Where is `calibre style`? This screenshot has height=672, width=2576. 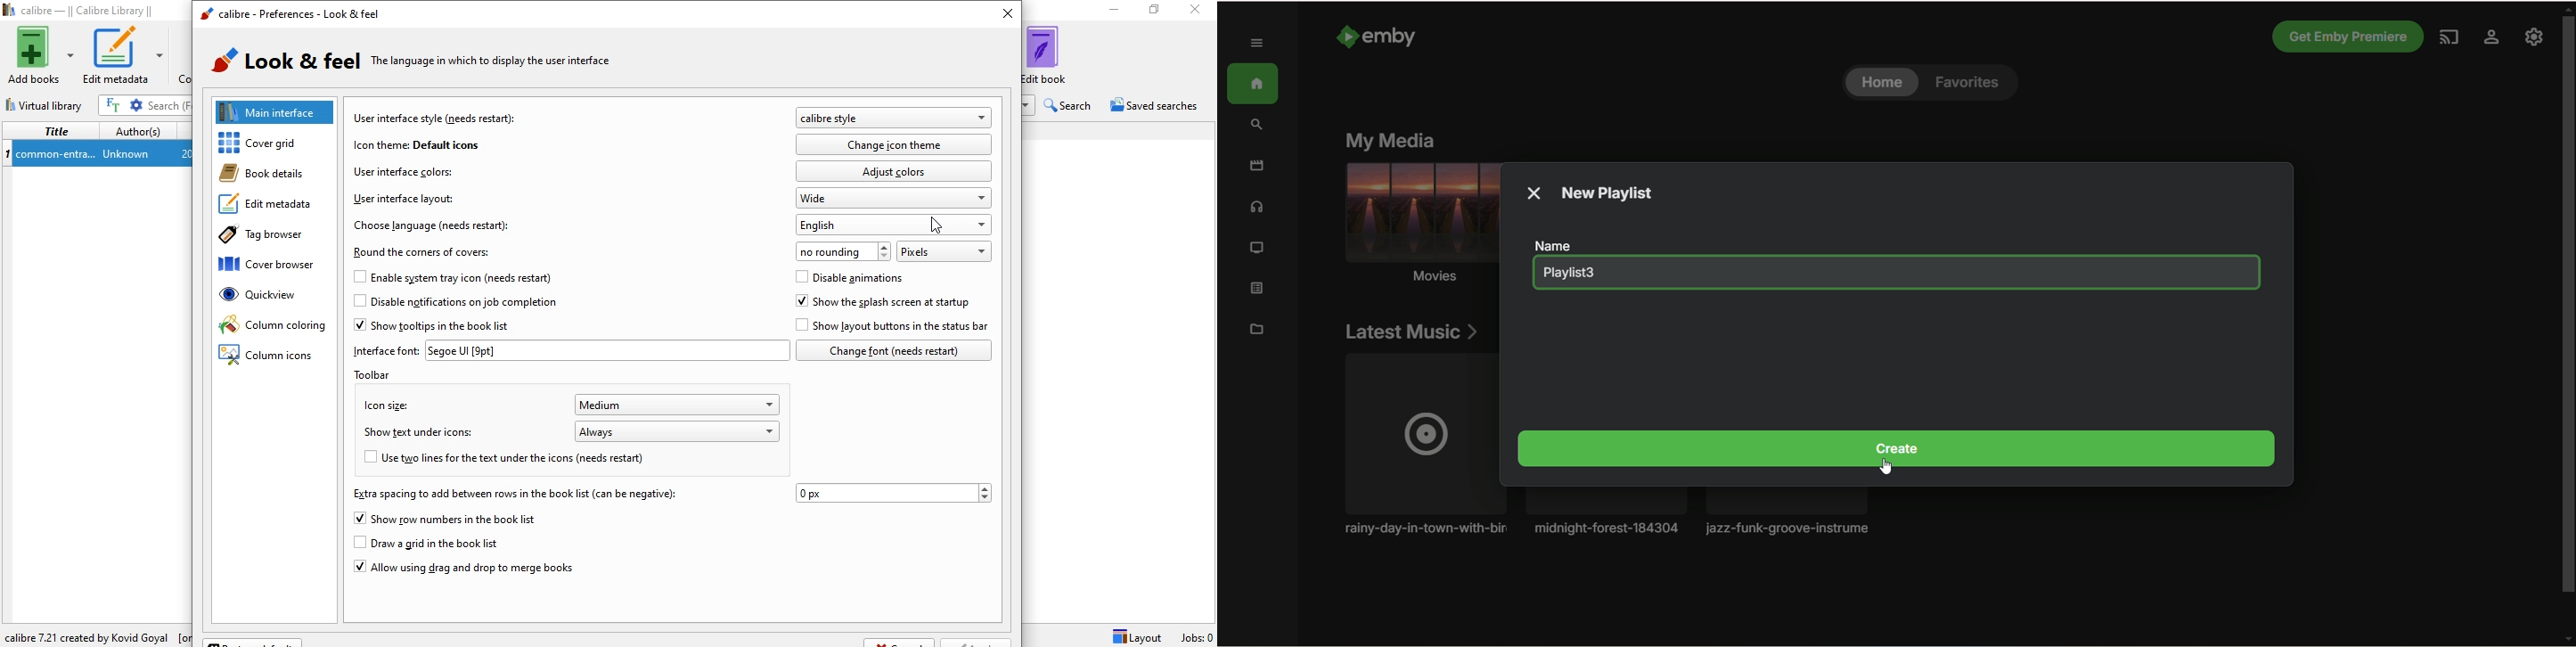 calibre style is located at coordinates (893, 119).